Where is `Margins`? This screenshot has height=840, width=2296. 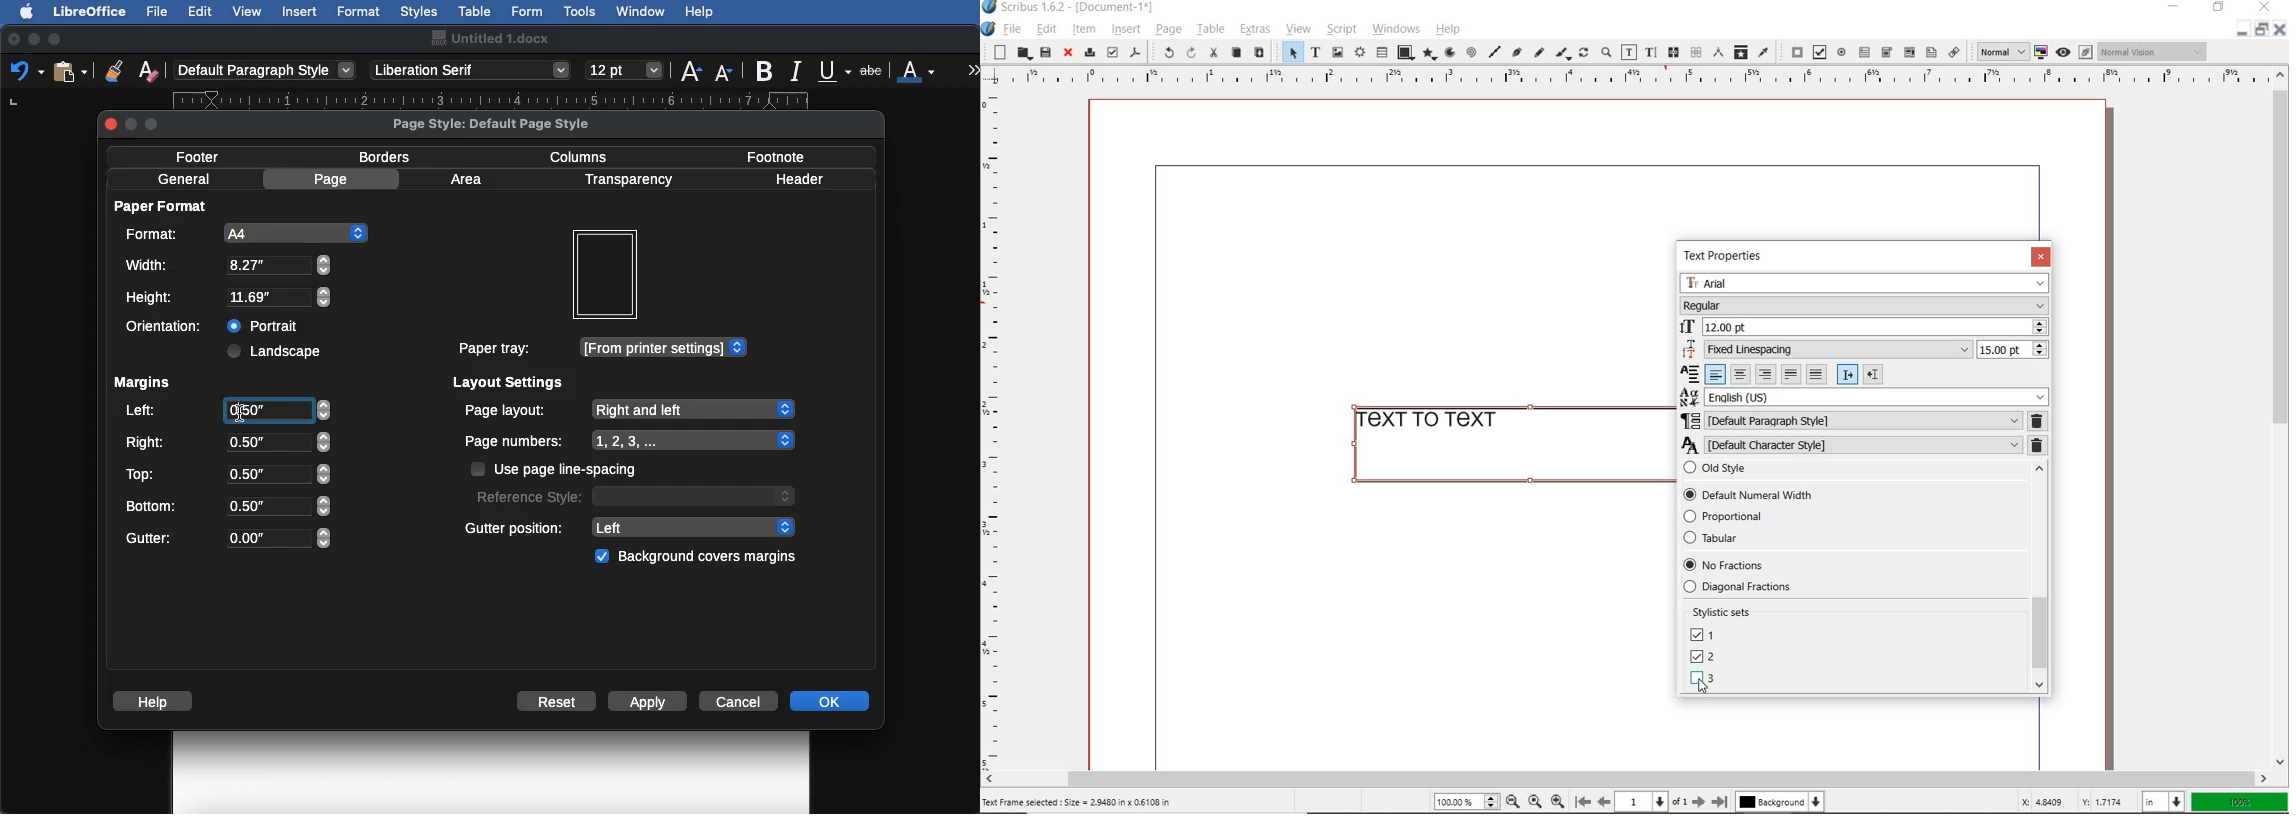
Margins is located at coordinates (141, 383).